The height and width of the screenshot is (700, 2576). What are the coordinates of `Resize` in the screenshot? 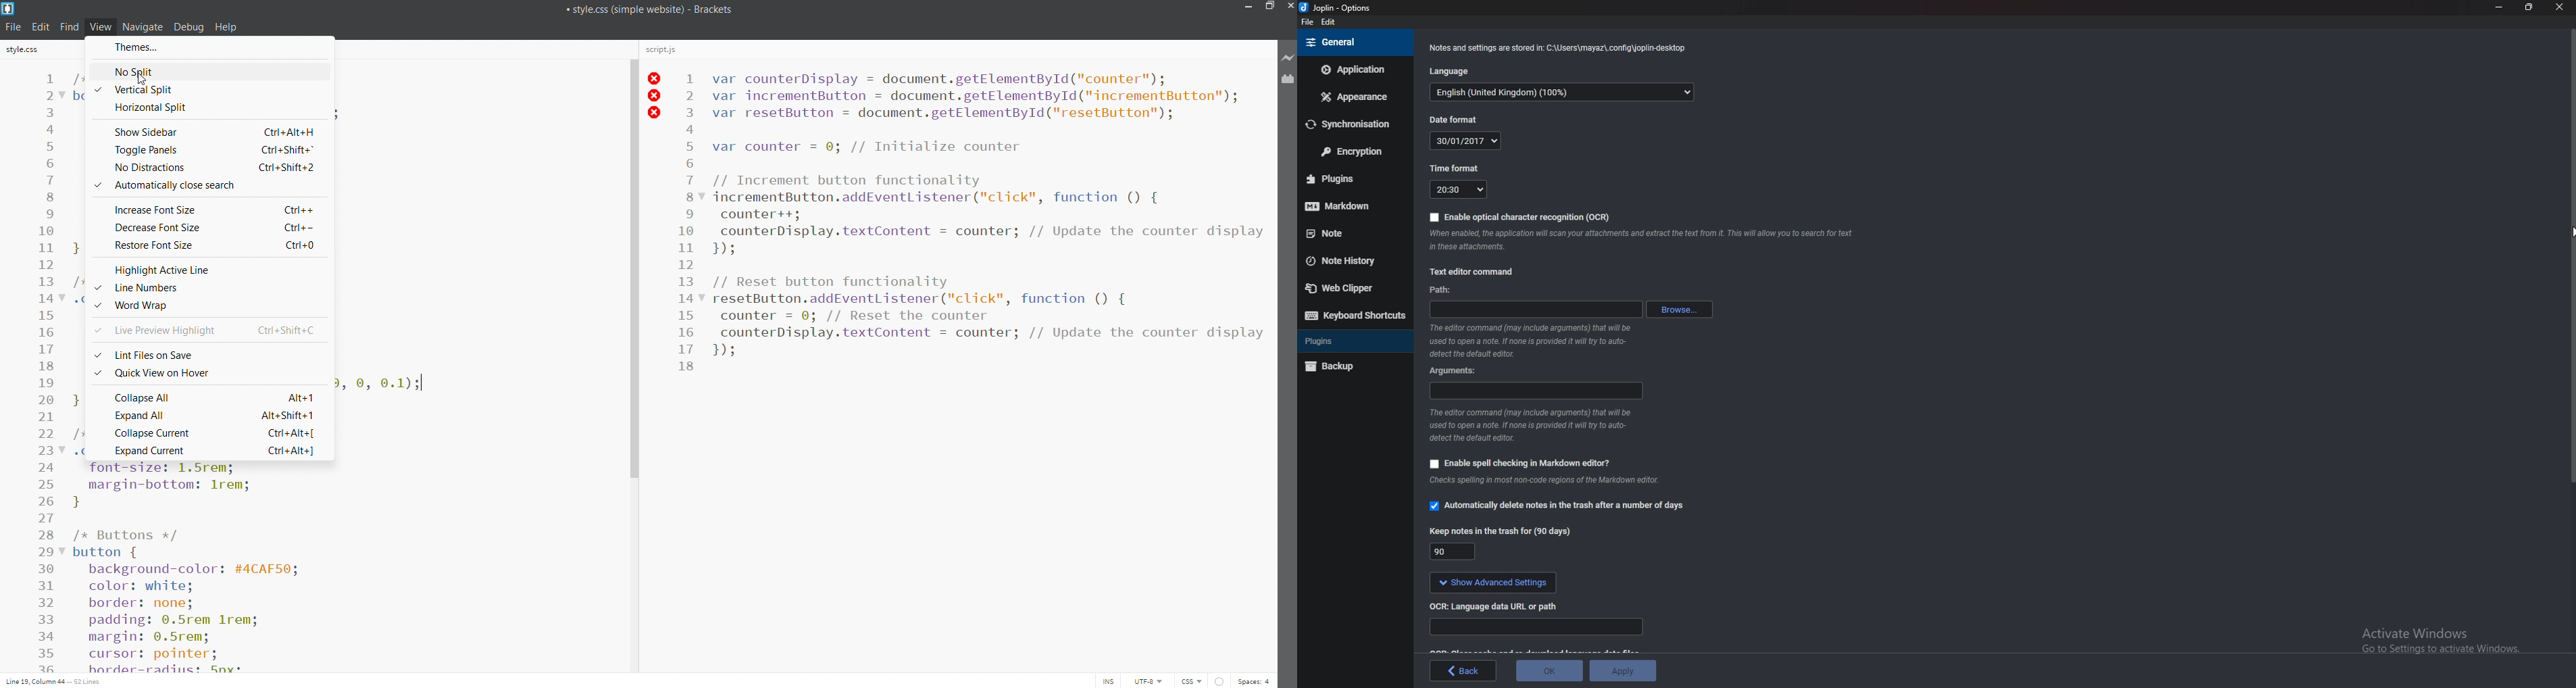 It's located at (2527, 7).